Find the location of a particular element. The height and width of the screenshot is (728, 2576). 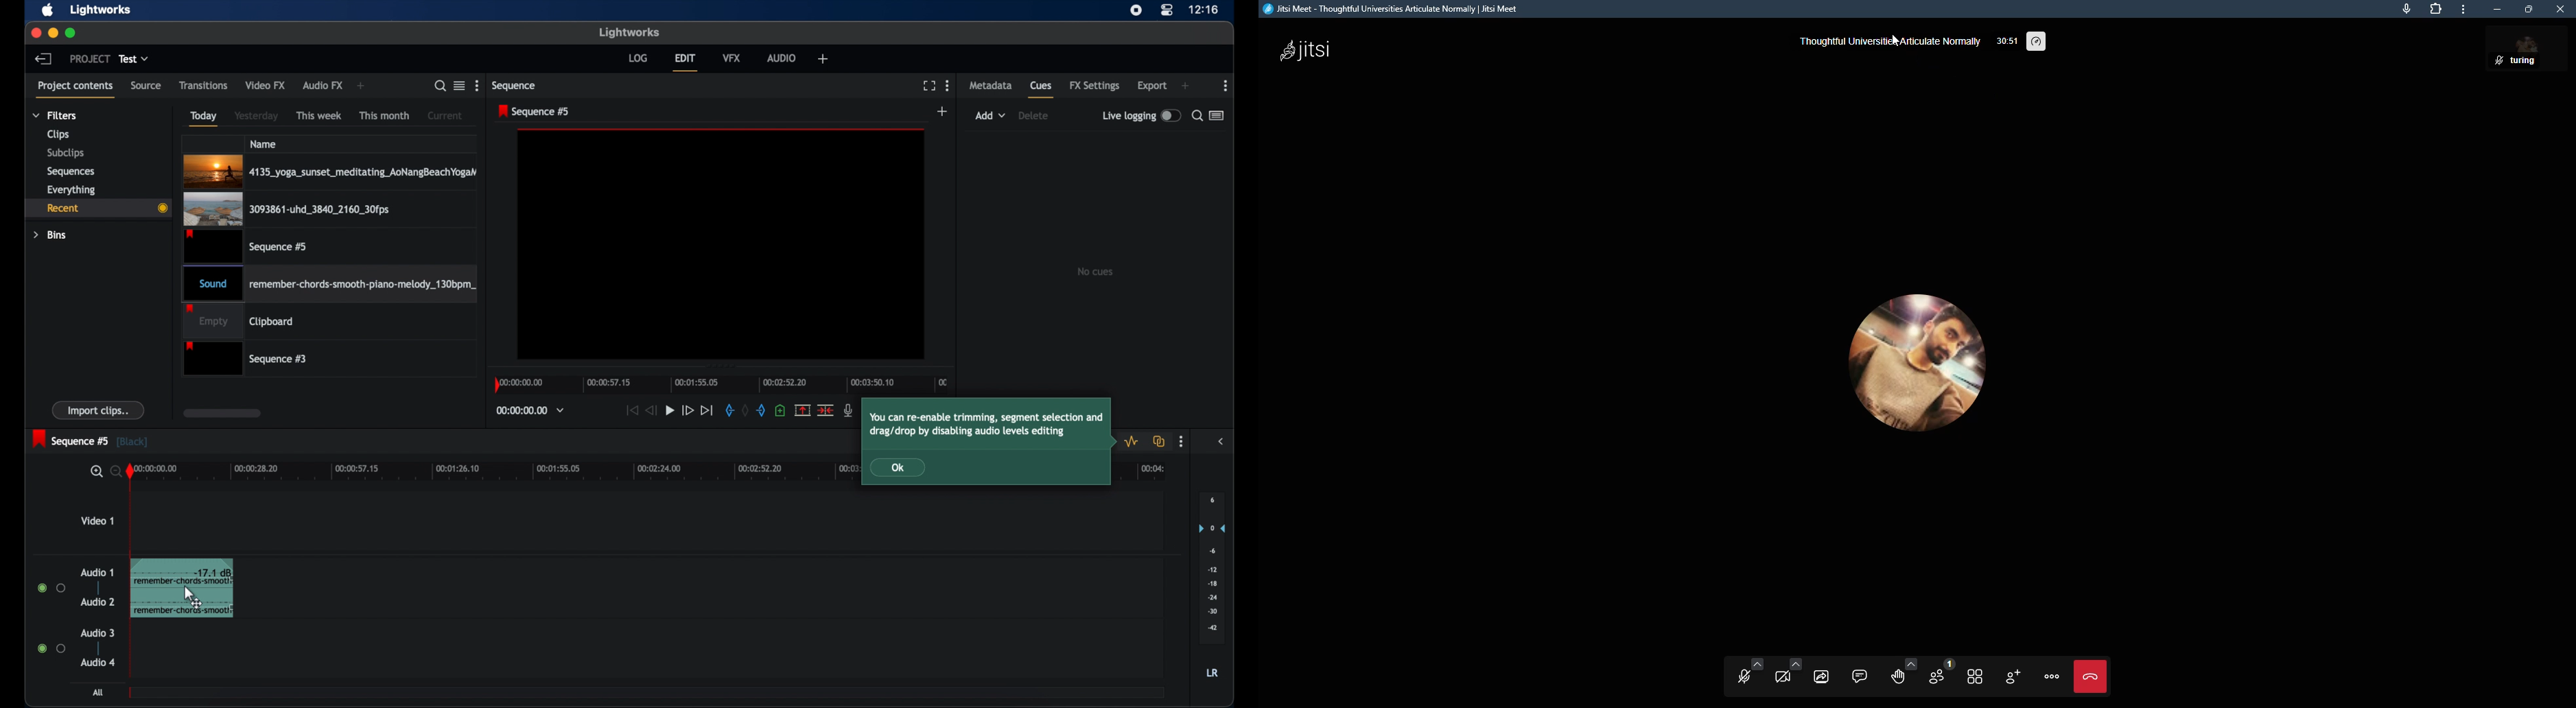

more options is located at coordinates (947, 85).